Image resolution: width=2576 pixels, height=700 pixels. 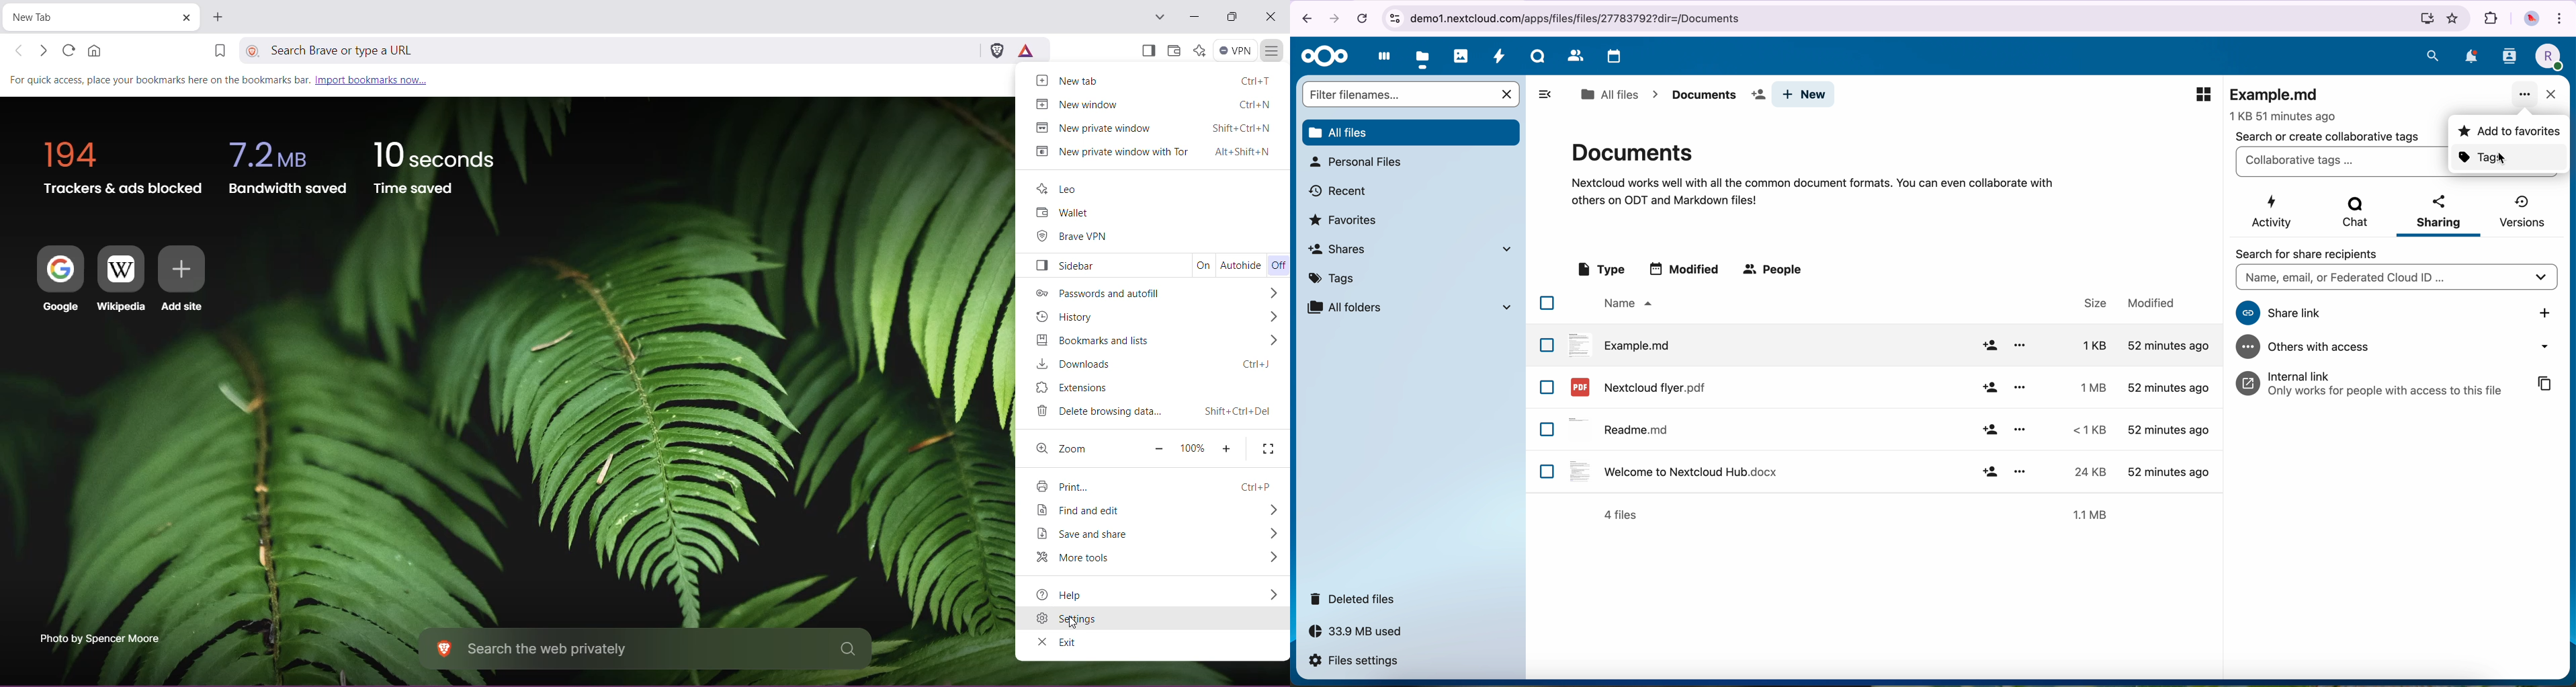 What do you see at coordinates (1626, 304) in the screenshot?
I see `name` at bounding box center [1626, 304].